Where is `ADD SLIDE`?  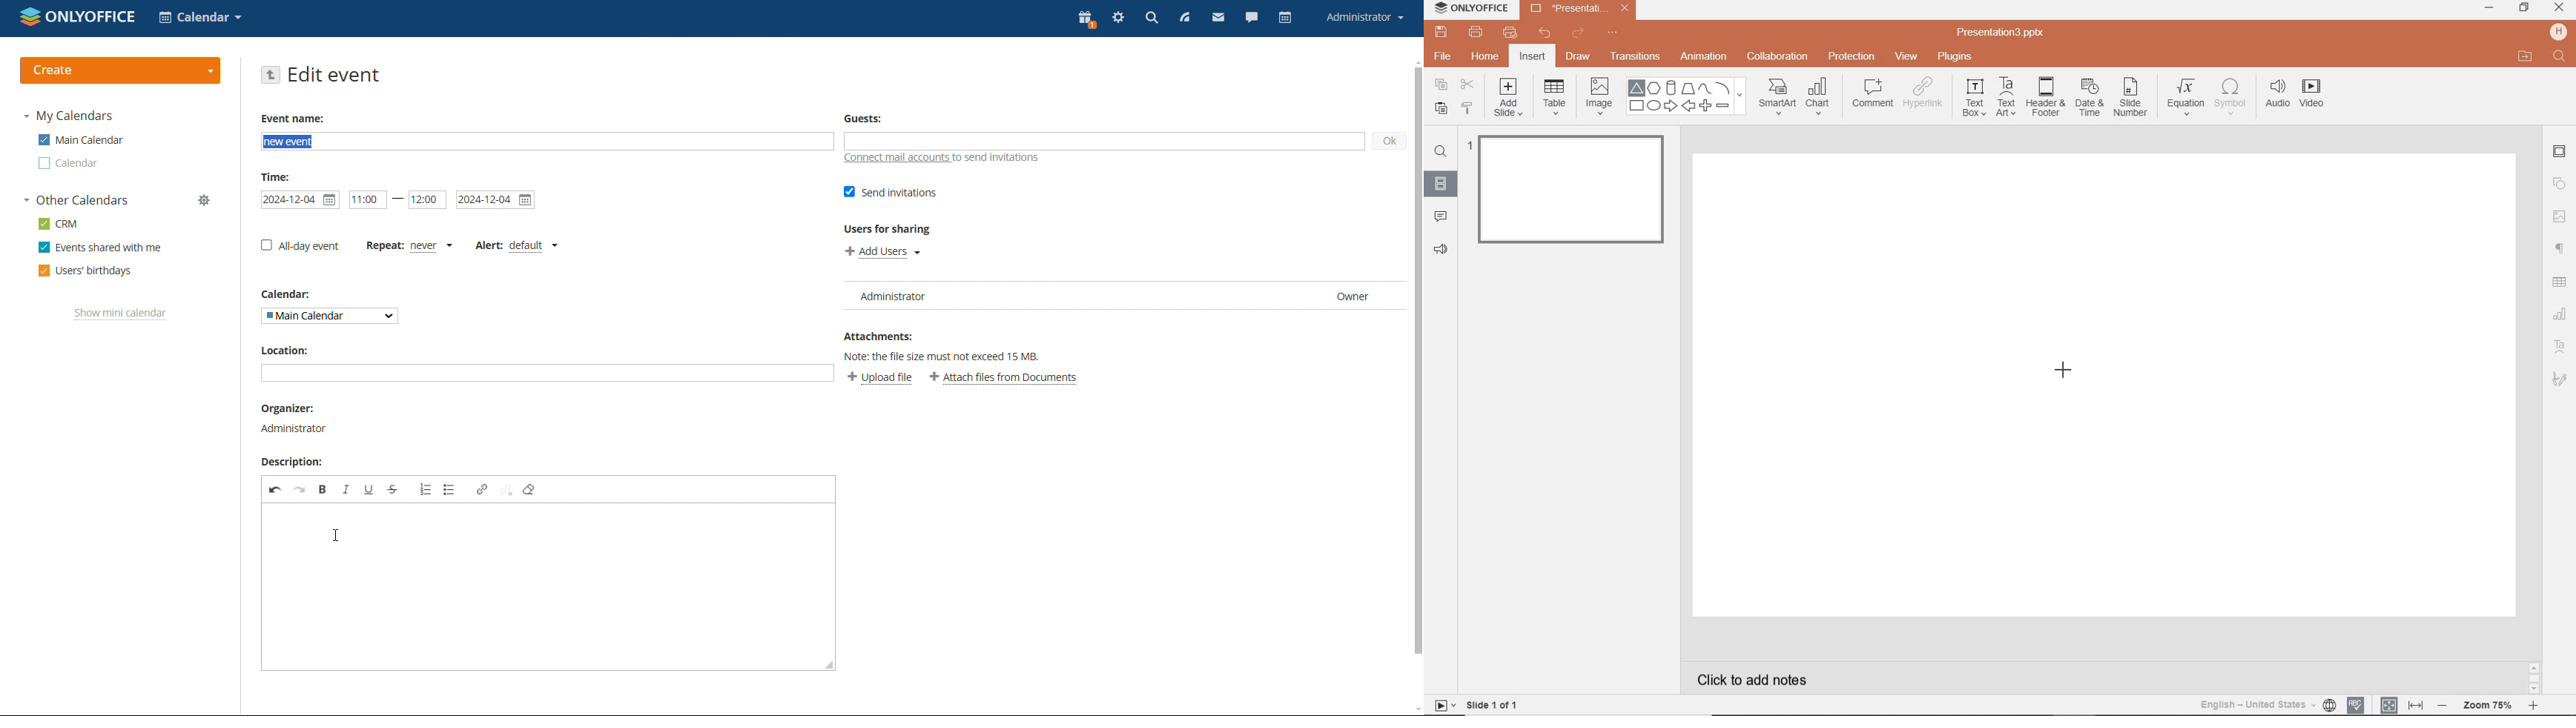 ADD SLIDE is located at coordinates (1510, 100).